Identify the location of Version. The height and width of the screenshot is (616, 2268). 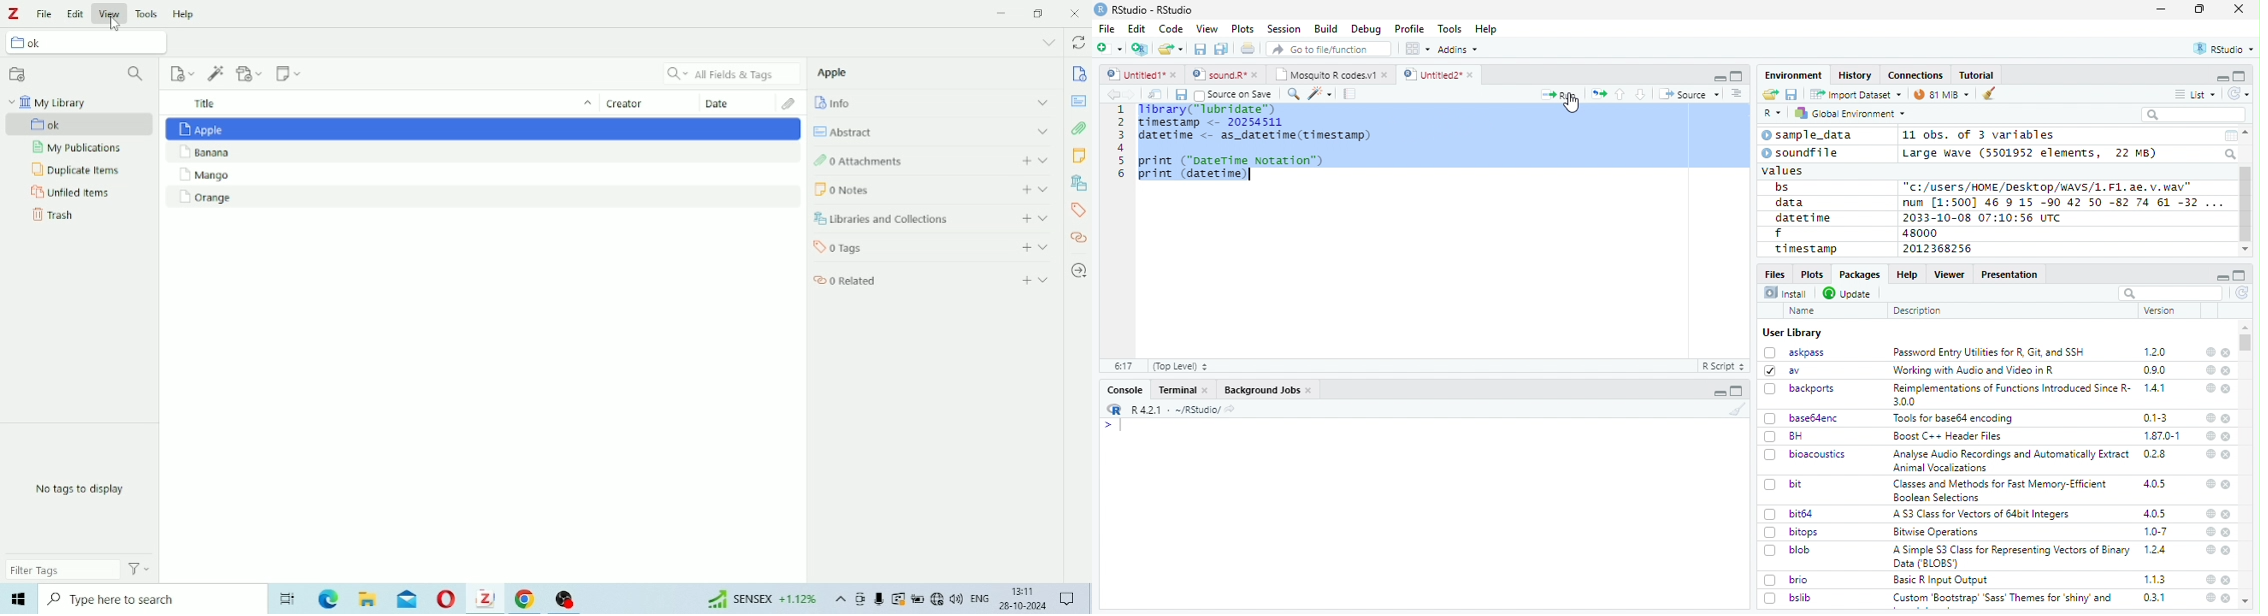
(2163, 310).